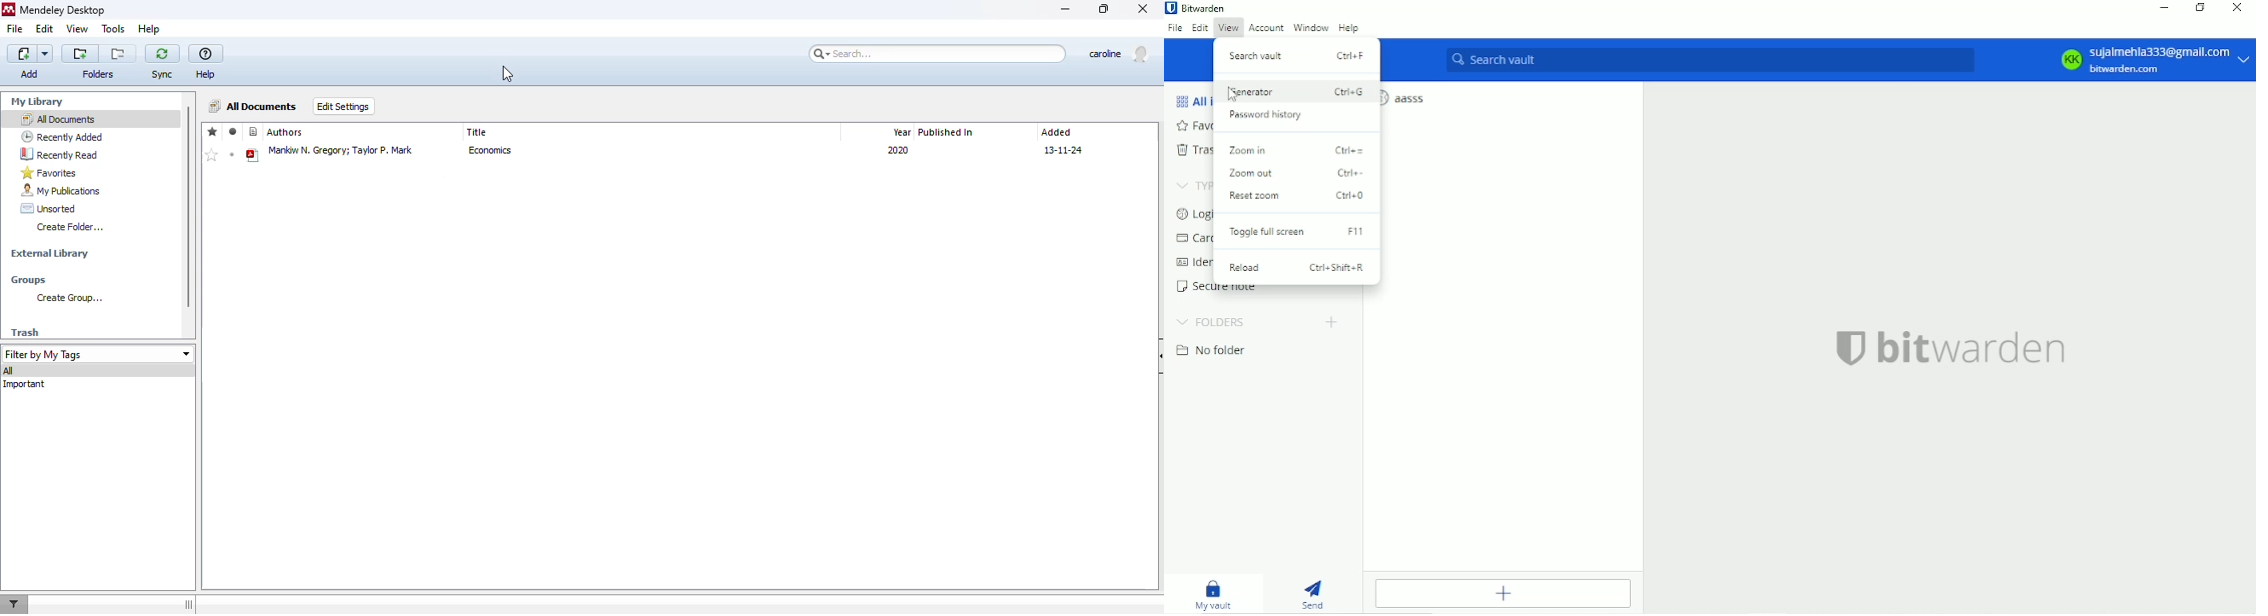 Image resolution: width=2268 pixels, height=616 pixels. What do you see at coordinates (213, 131) in the screenshot?
I see `favorites` at bounding box center [213, 131].